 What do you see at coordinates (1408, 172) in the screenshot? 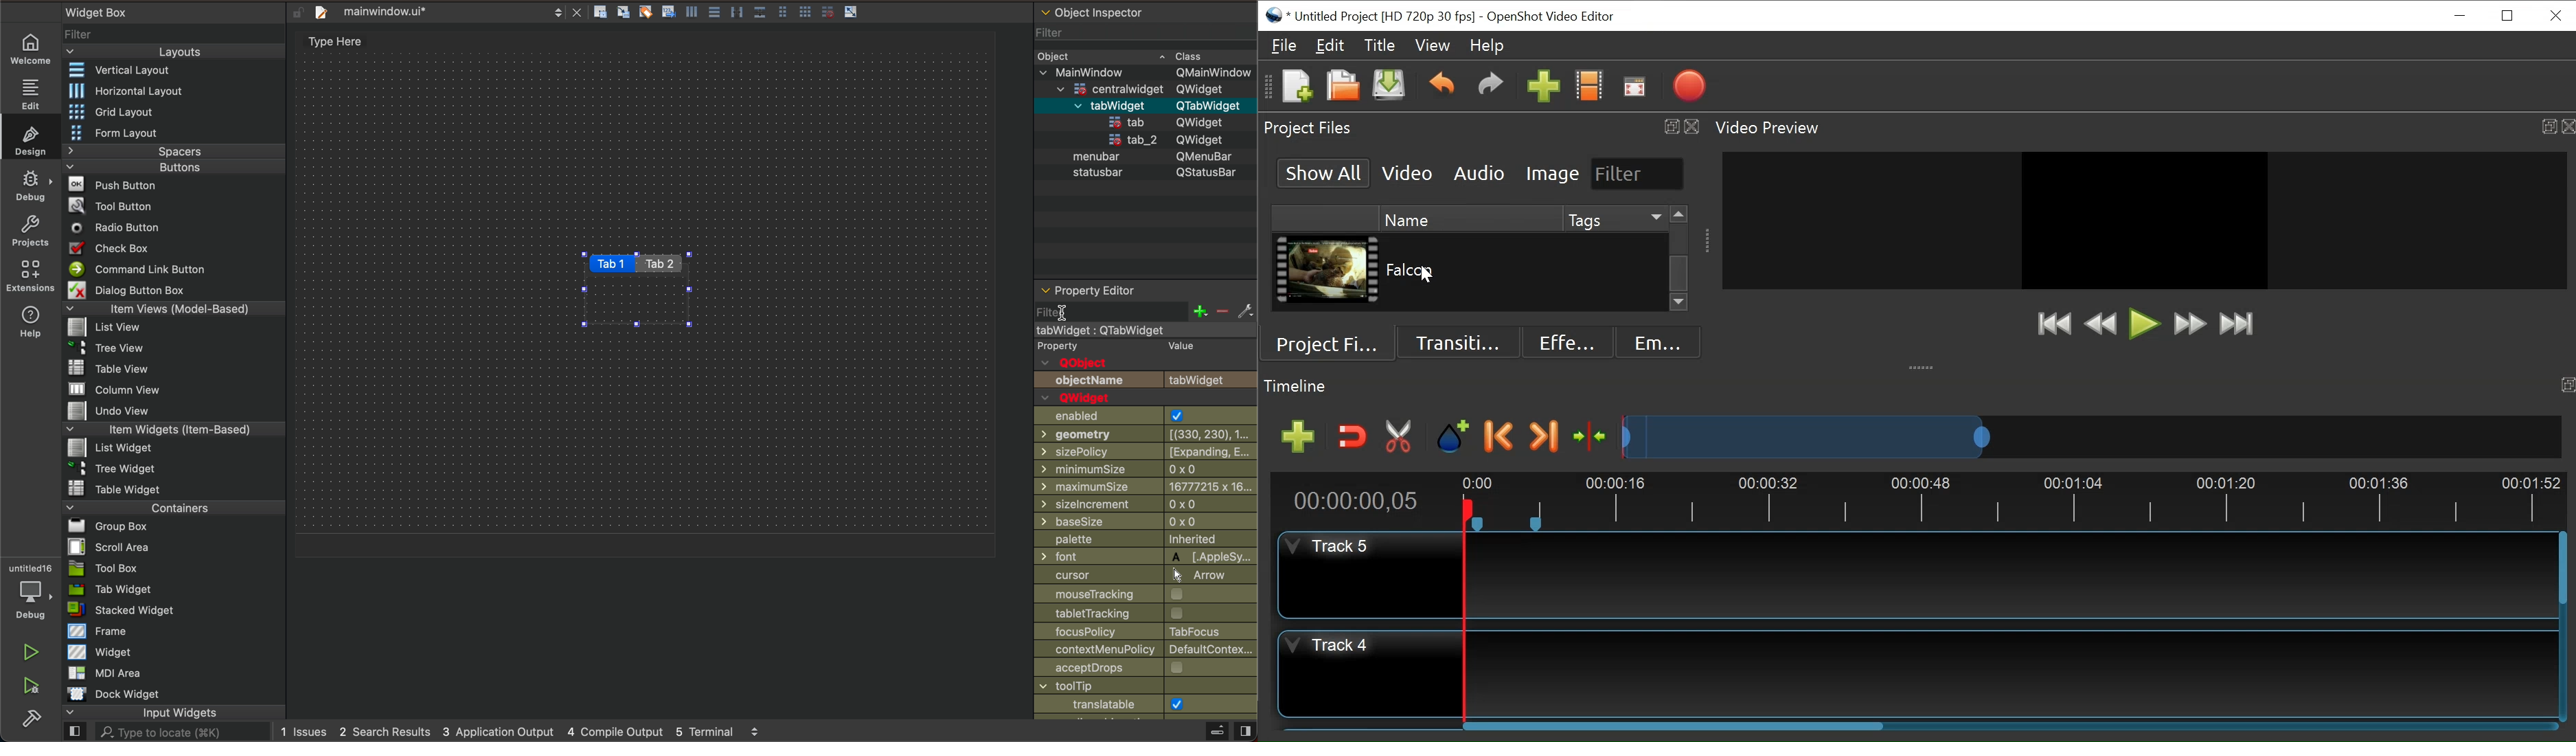
I see `Video` at bounding box center [1408, 172].